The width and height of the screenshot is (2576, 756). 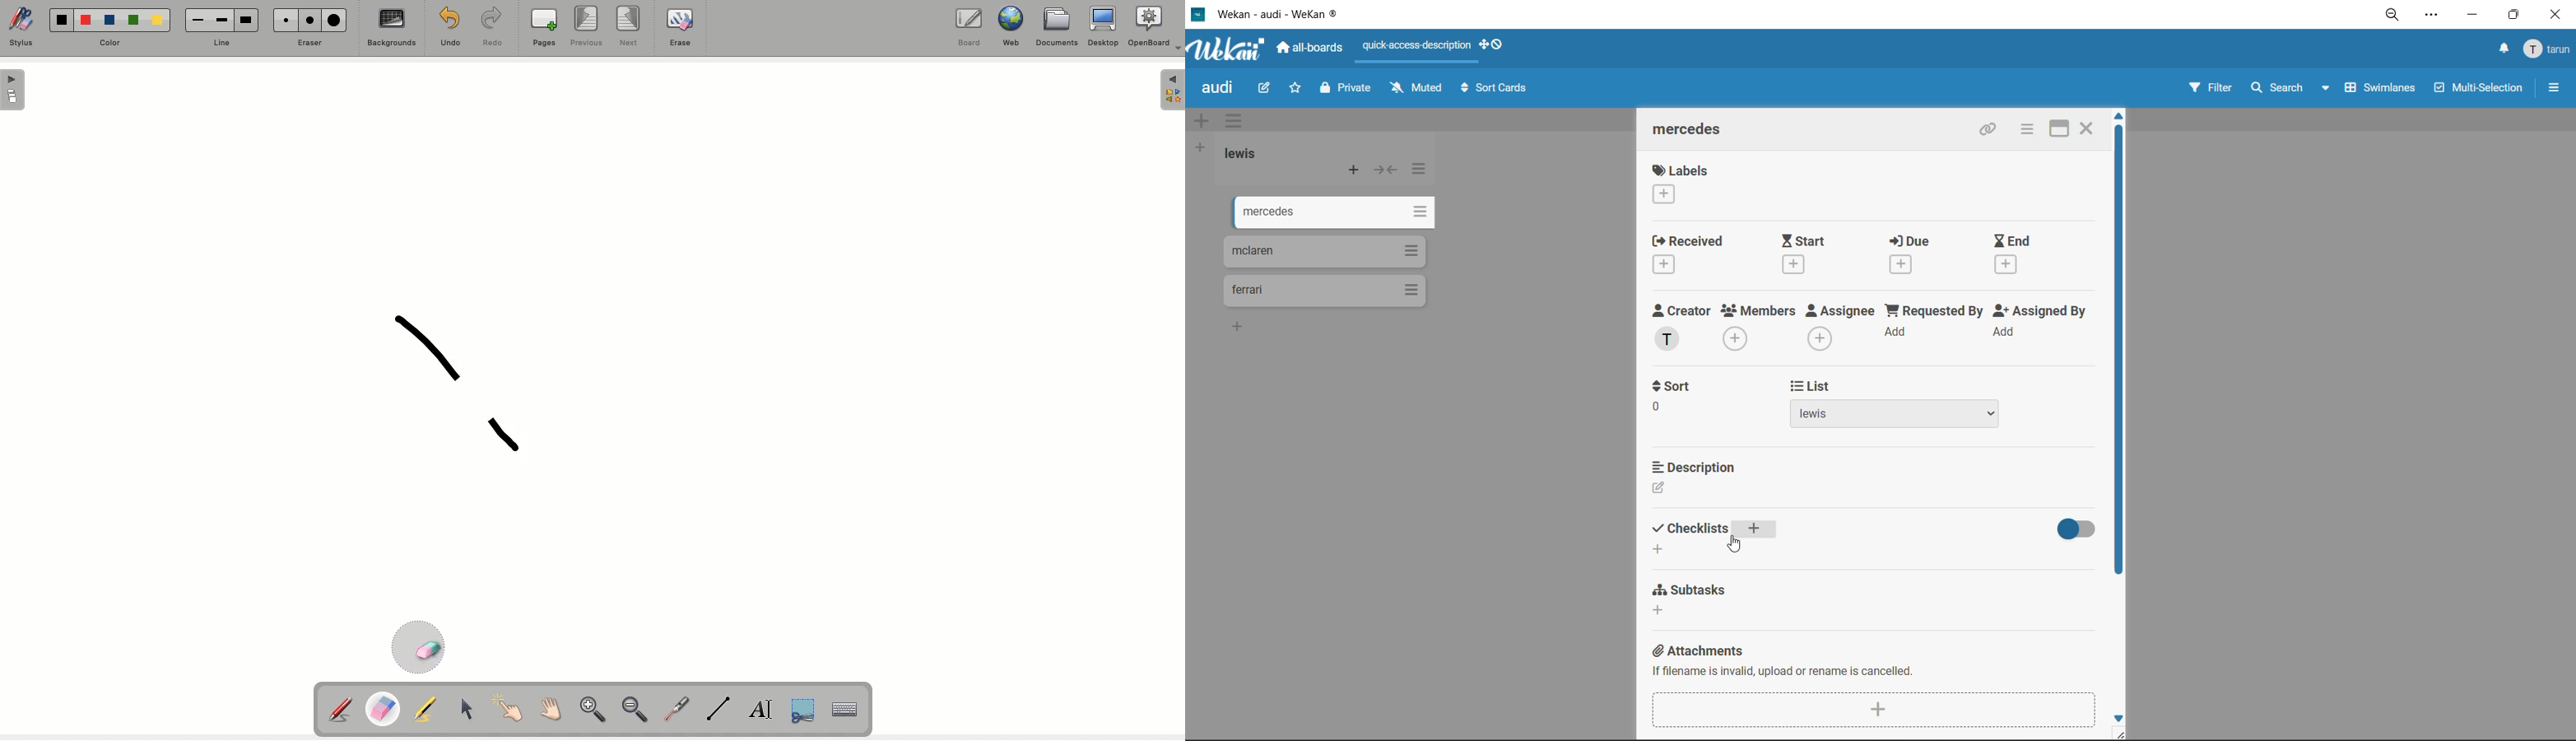 What do you see at coordinates (680, 30) in the screenshot?
I see `Erase` at bounding box center [680, 30].